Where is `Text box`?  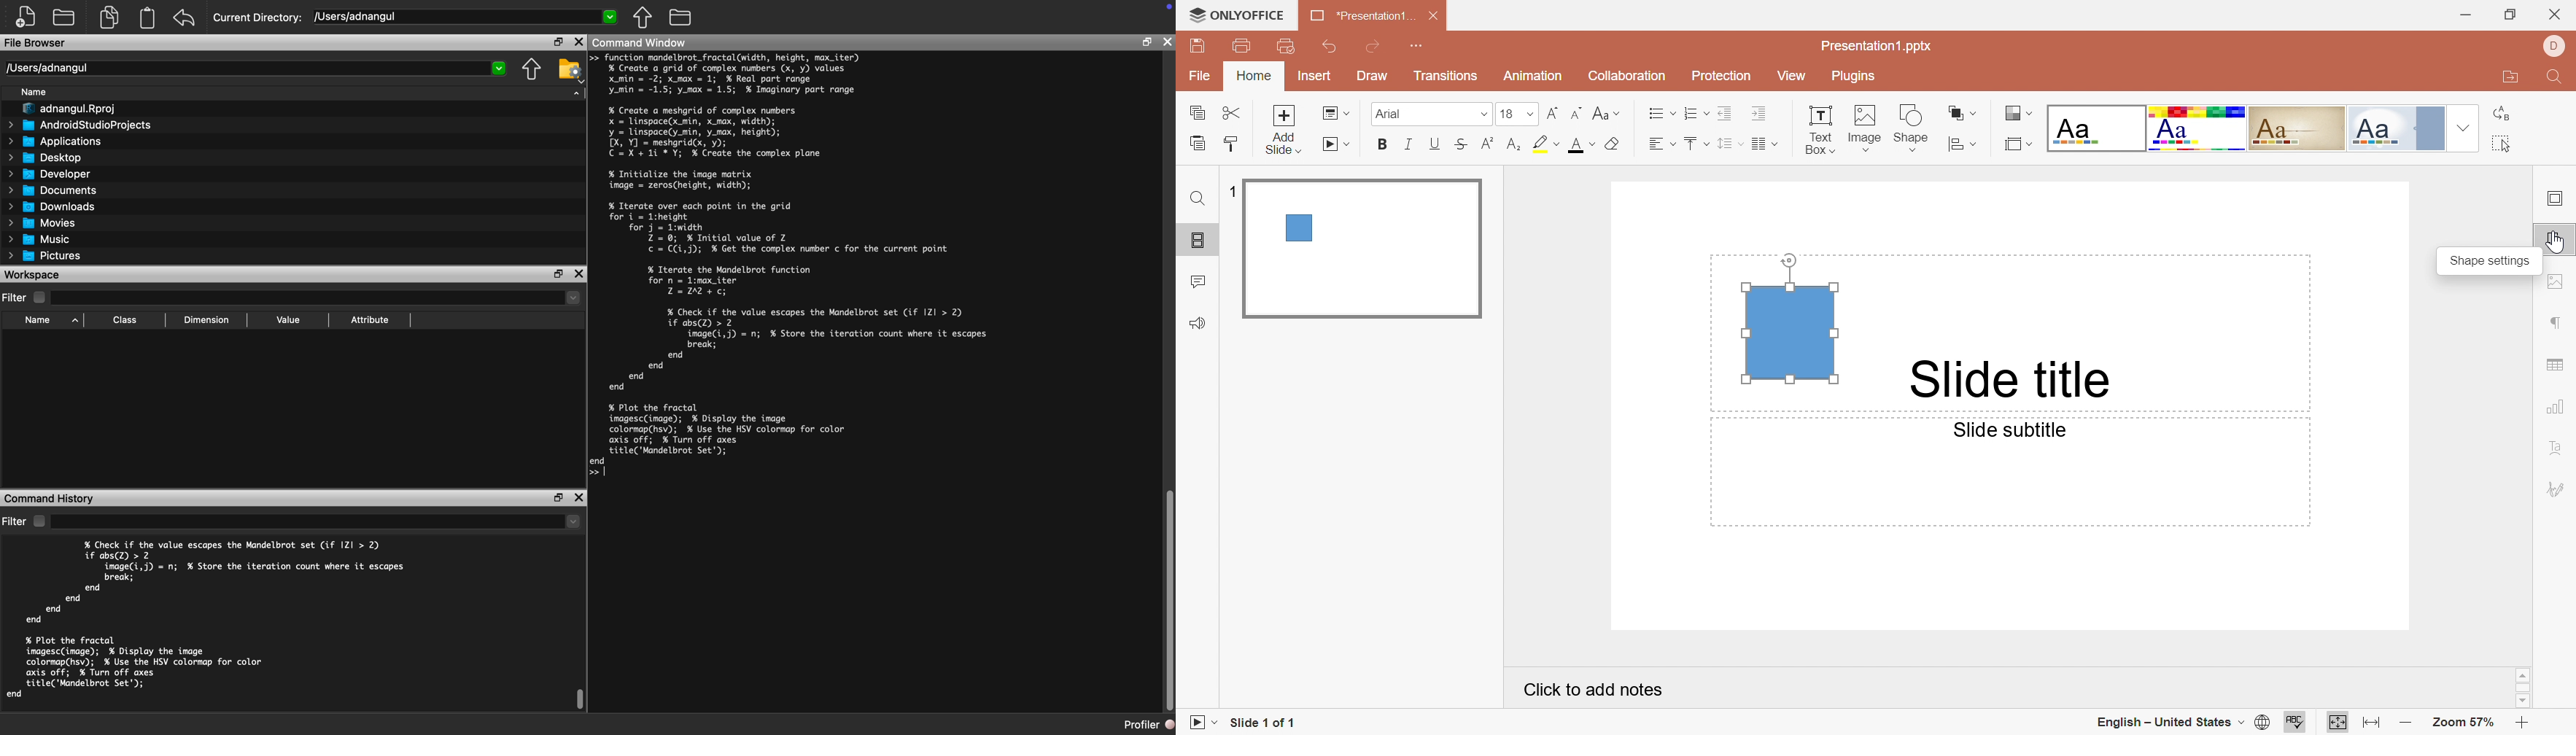
Text box is located at coordinates (1791, 315).